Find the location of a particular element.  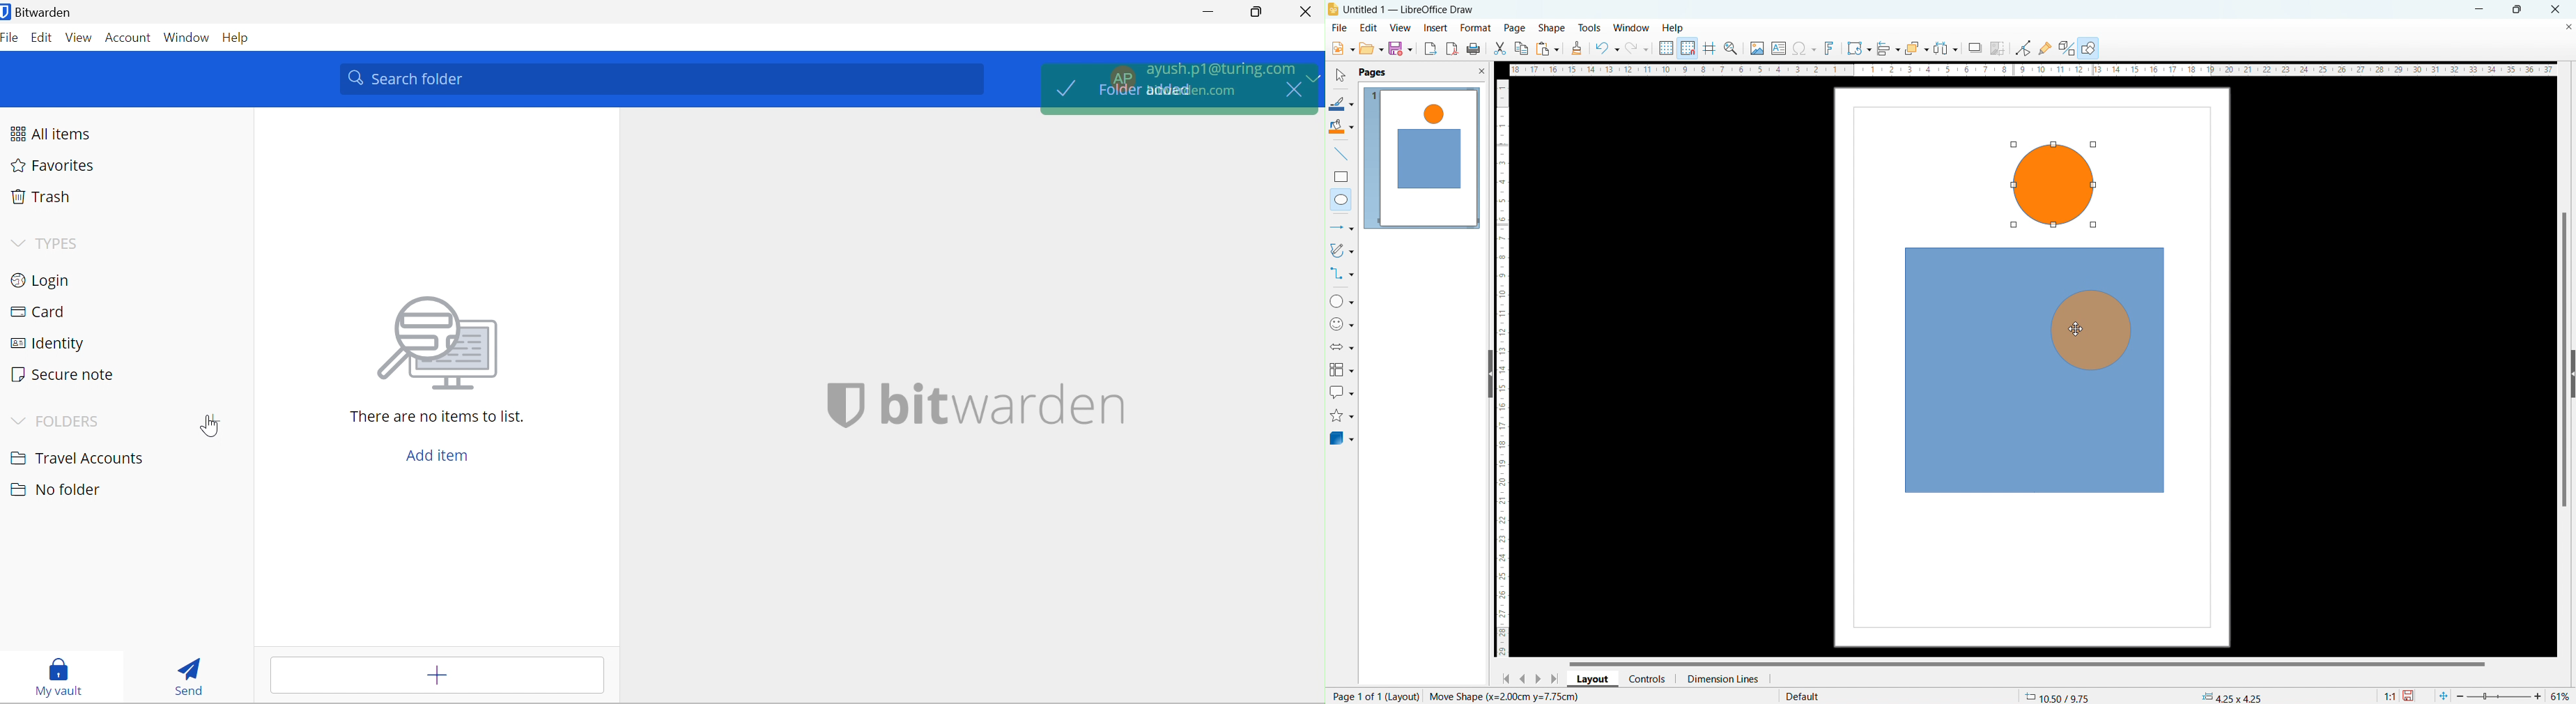

object being dragged is located at coordinates (2090, 329).